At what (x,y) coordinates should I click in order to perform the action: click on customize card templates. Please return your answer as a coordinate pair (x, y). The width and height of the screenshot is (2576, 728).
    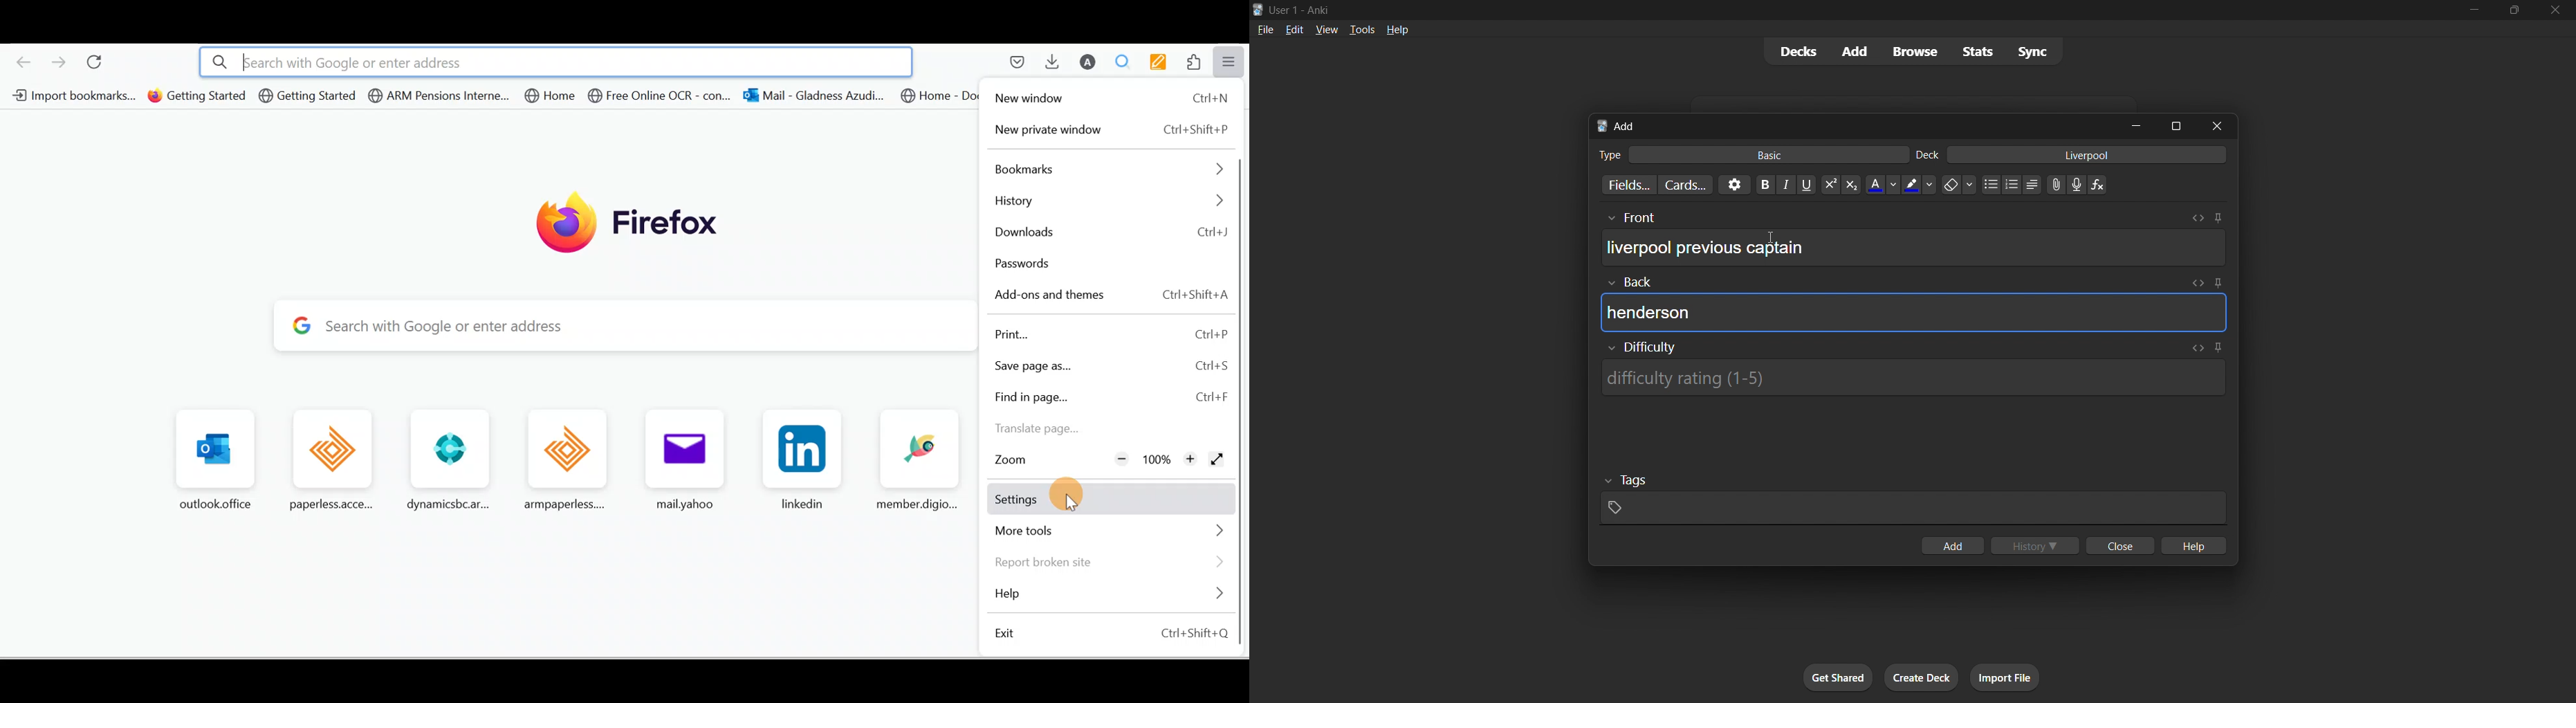
    Looking at the image, I should click on (1684, 185).